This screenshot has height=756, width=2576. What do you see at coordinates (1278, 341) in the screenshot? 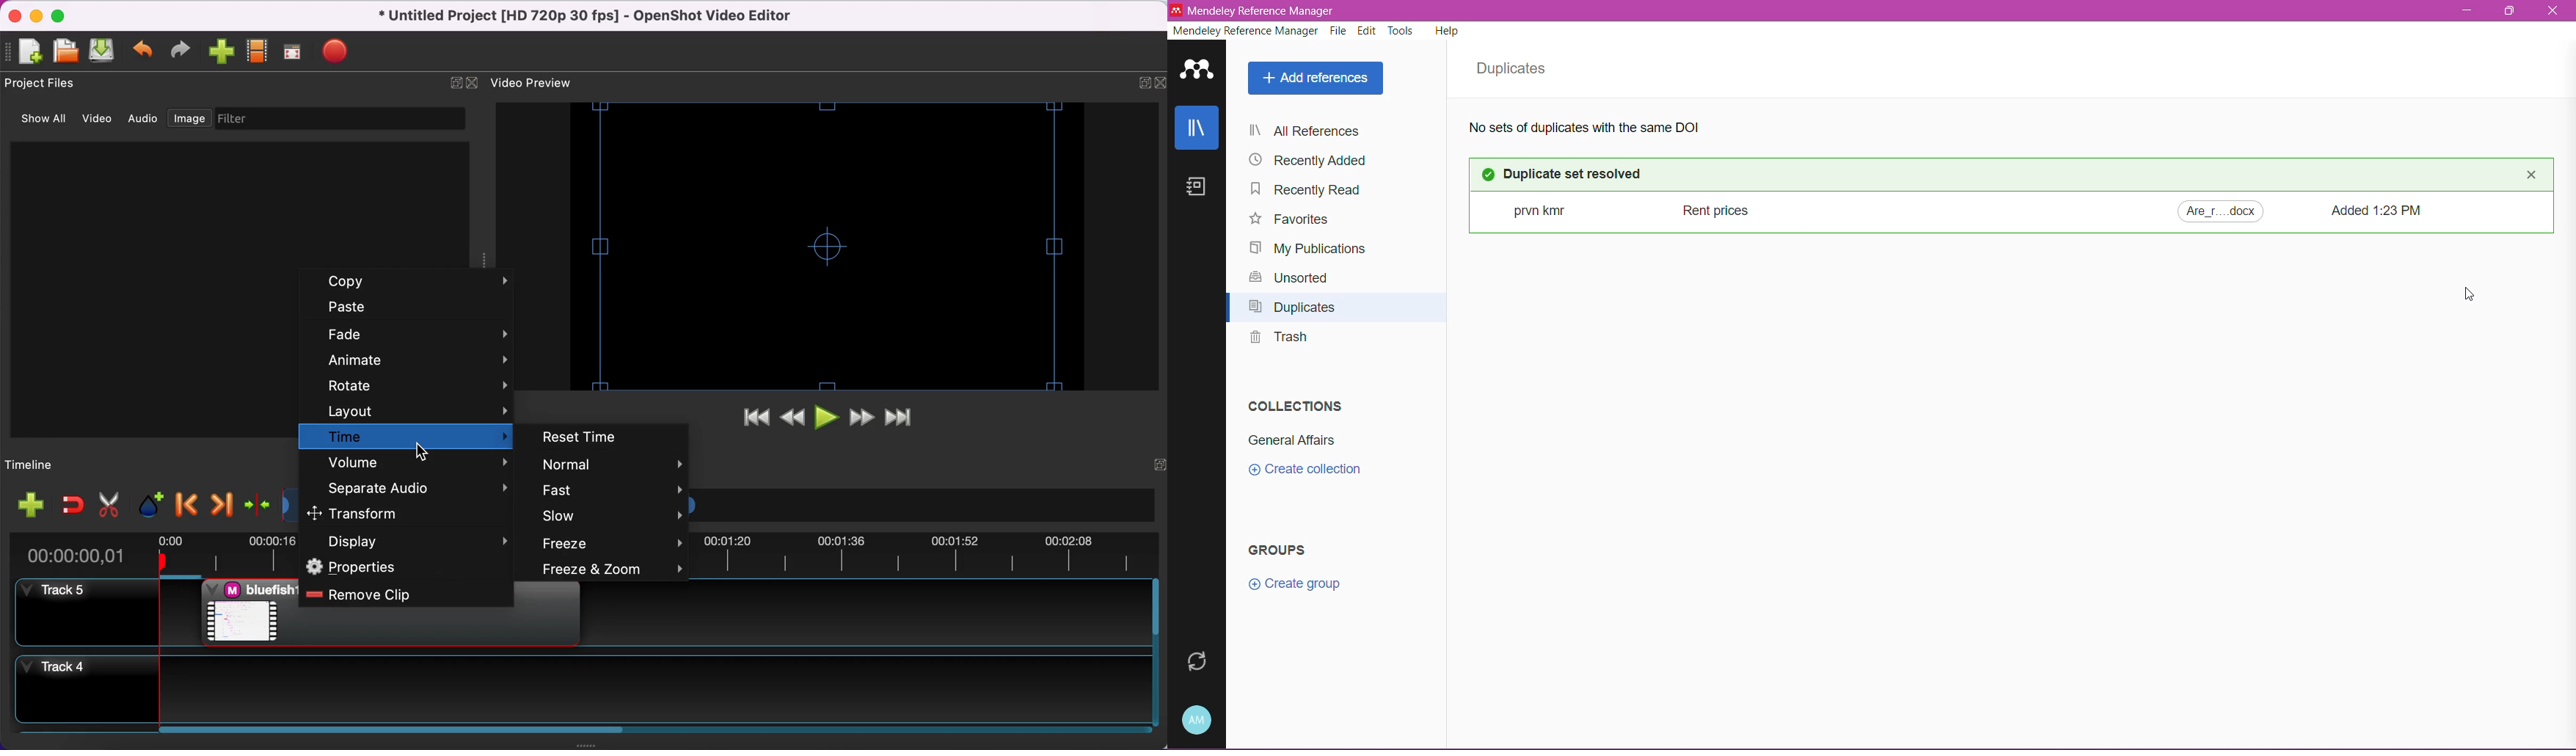
I see `Trash` at bounding box center [1278, 341].